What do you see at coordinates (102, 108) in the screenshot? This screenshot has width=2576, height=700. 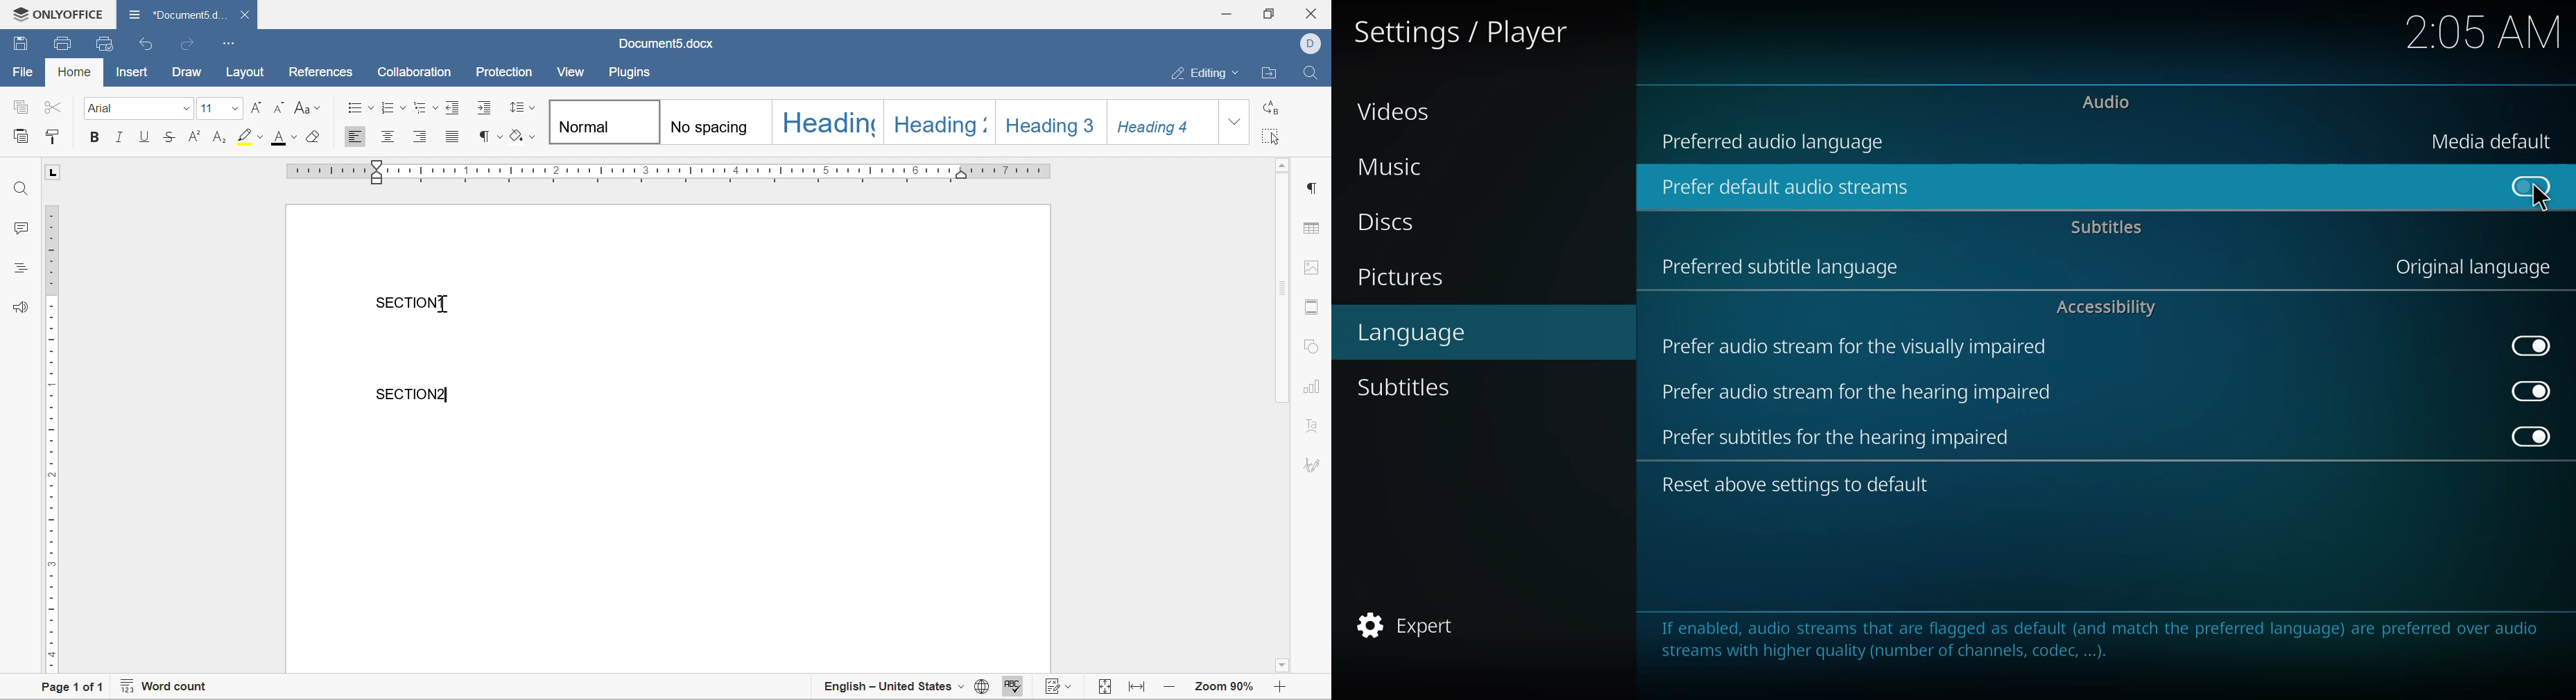 I see `font` at bounding box center [102, 108].